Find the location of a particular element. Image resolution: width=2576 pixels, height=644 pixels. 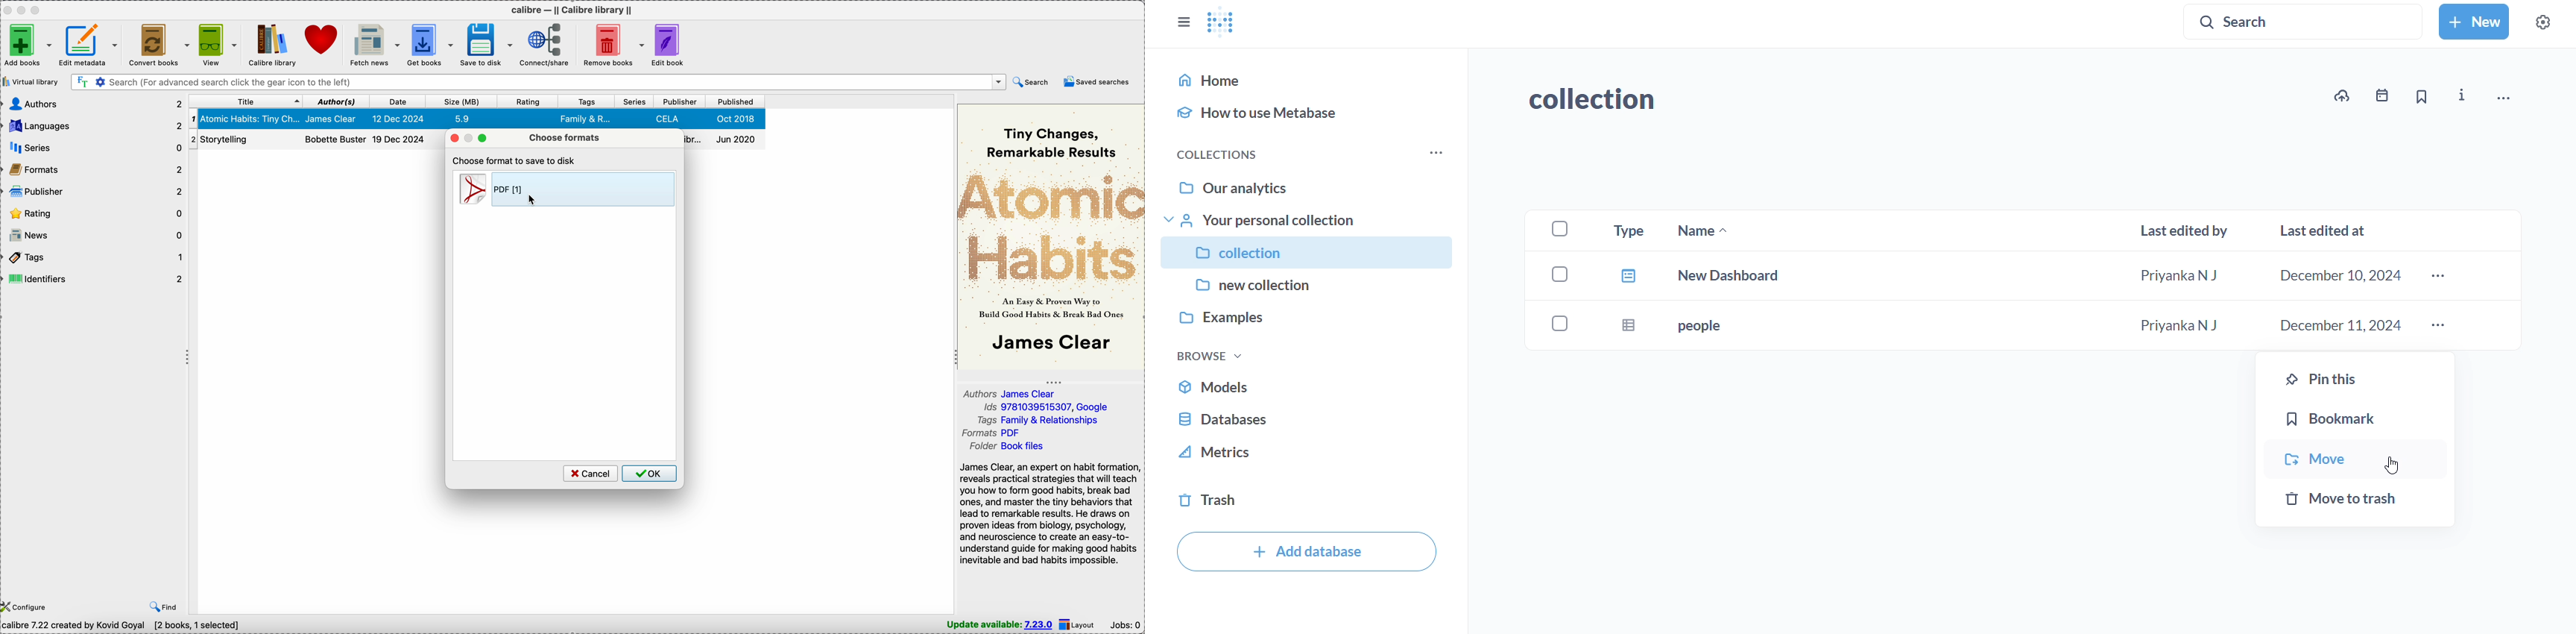

metrics is located at coordinates (1309, 456).